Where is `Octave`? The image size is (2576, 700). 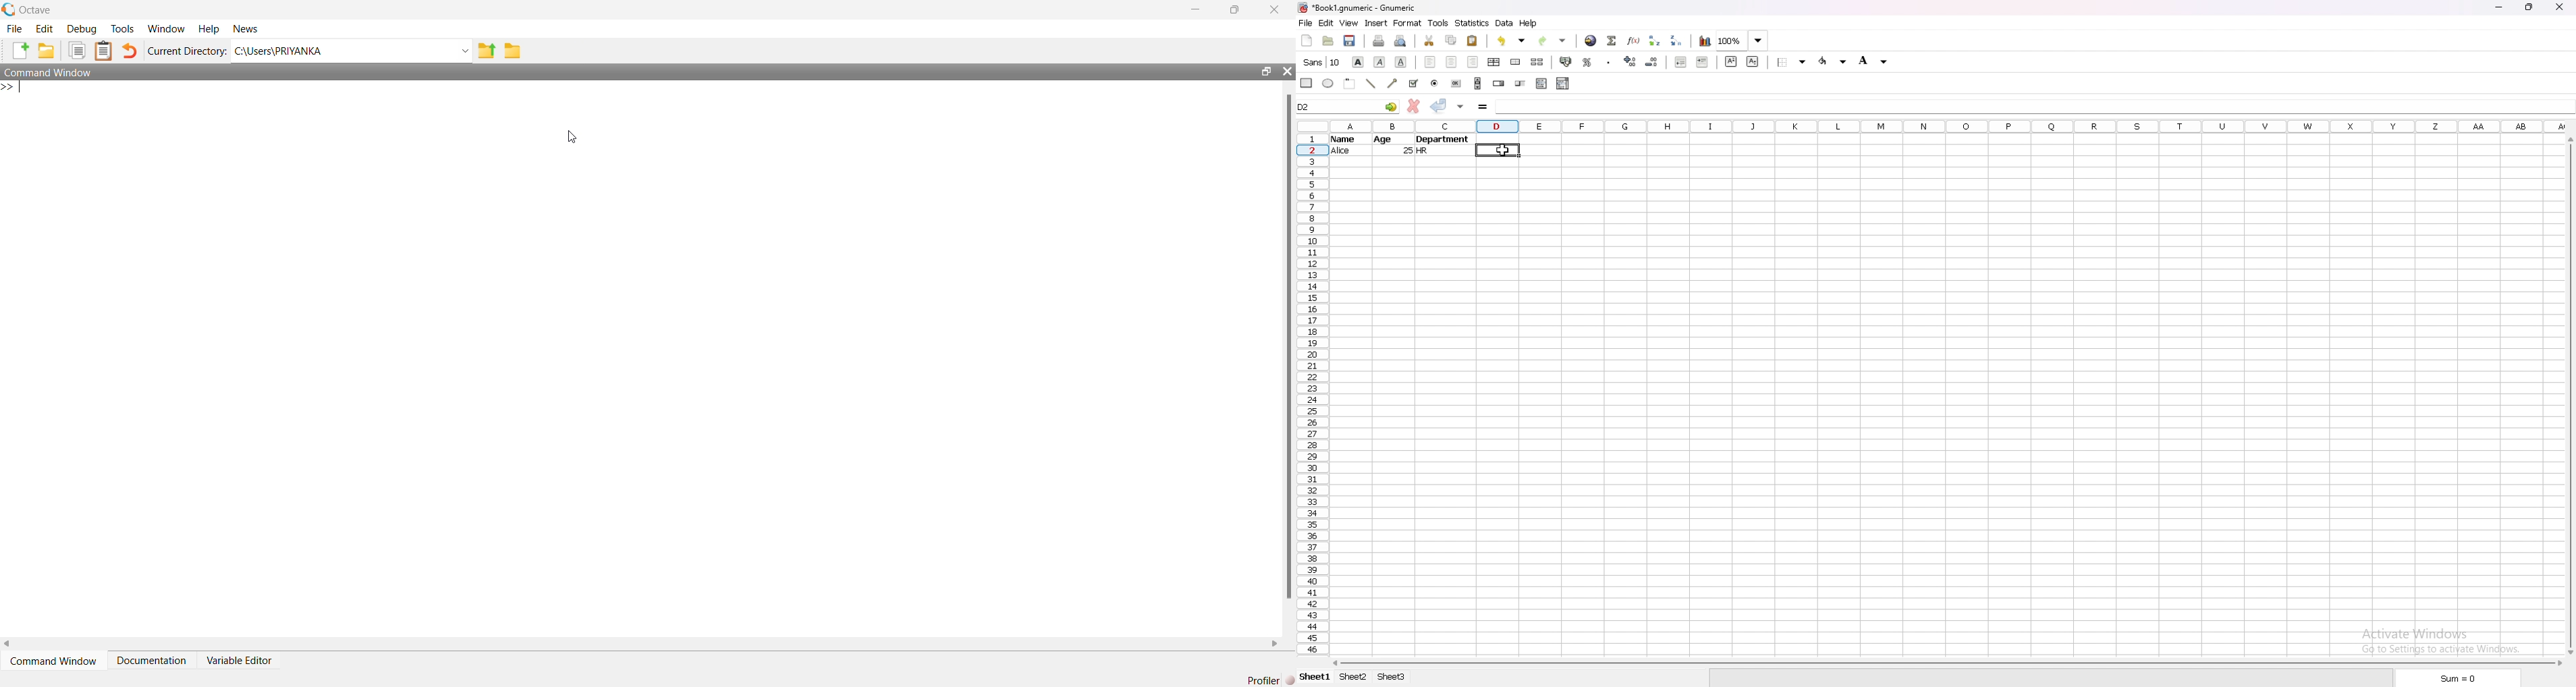
Octave is located at coordinates (35, 9).